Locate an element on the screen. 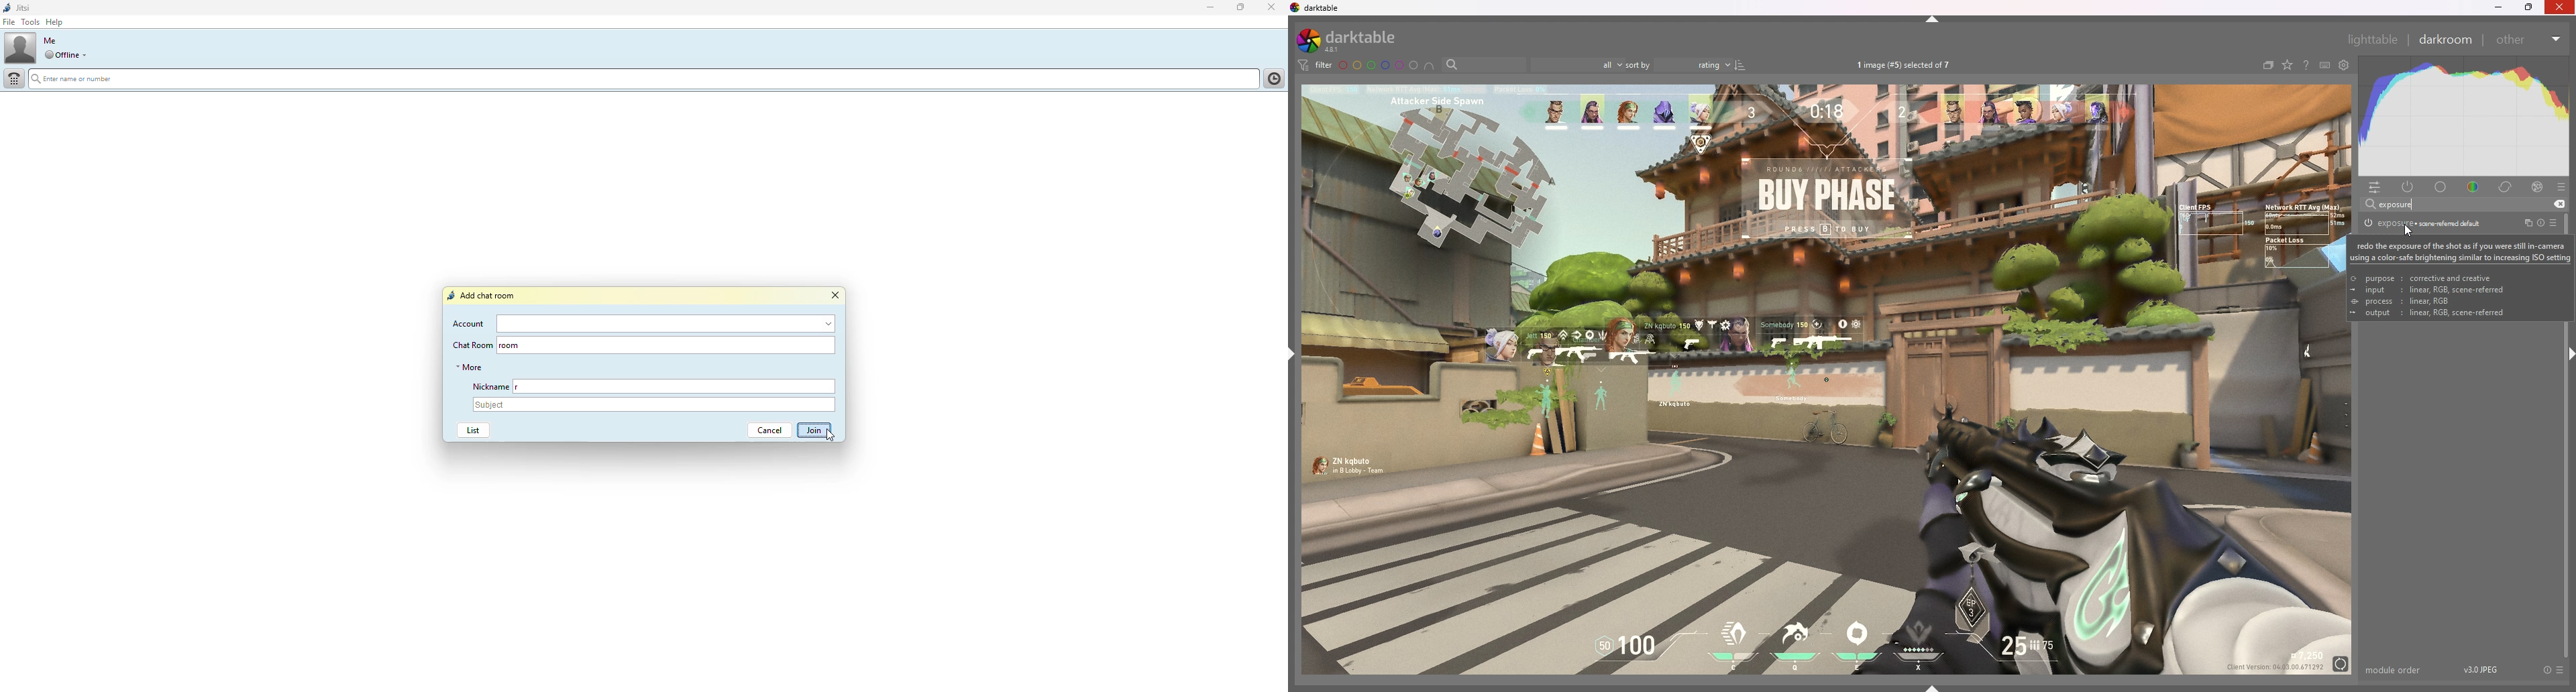  effect is located at coordinates (2538, 187).